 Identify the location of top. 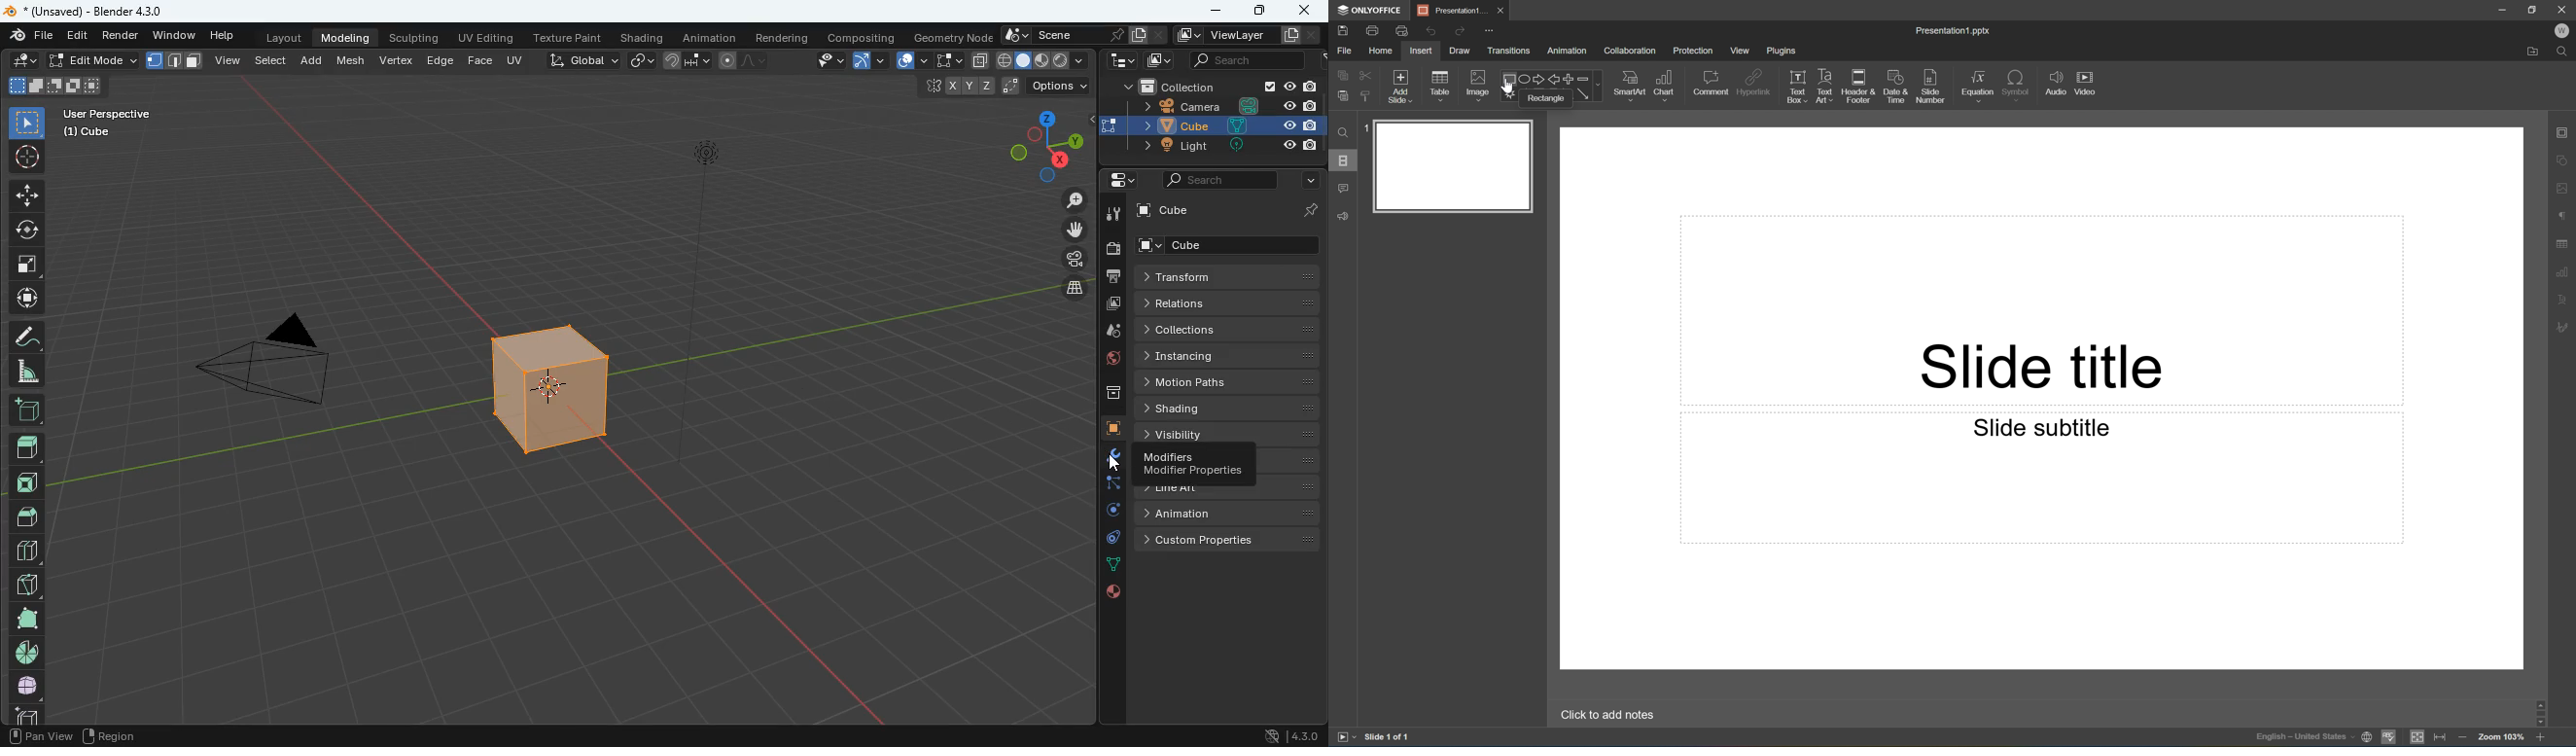
(28, 515).